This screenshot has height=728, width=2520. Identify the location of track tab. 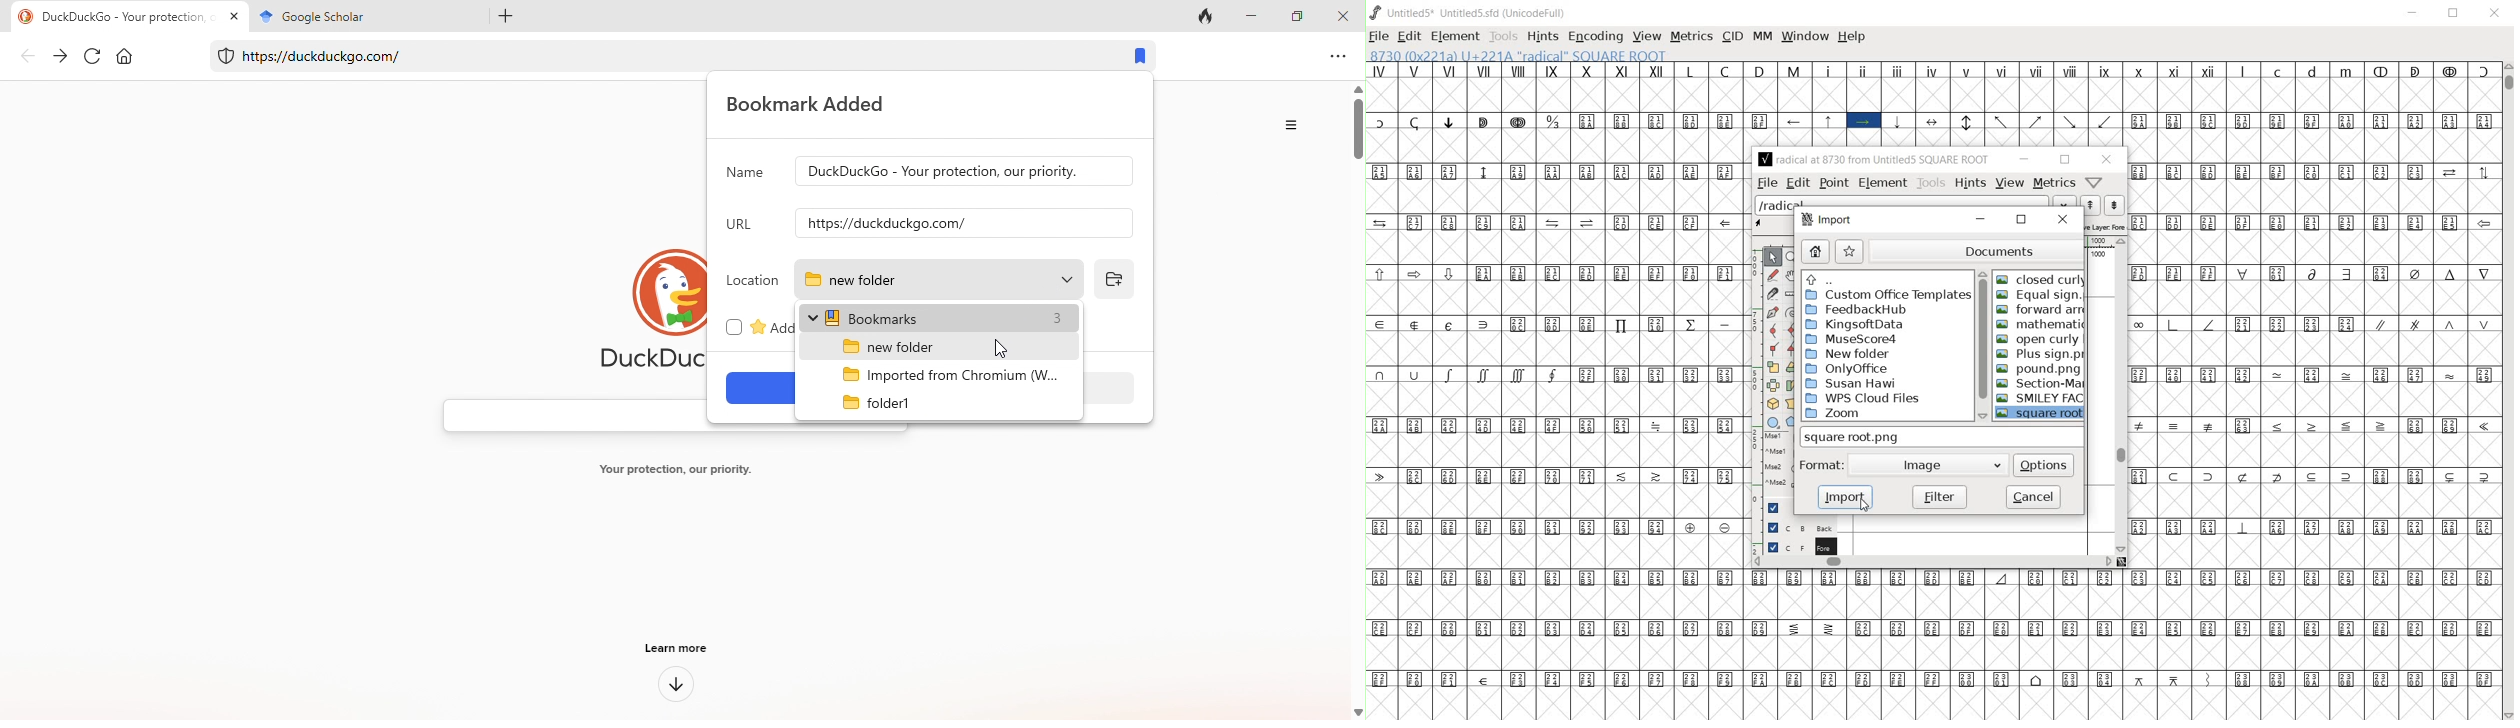
(1210, 15).